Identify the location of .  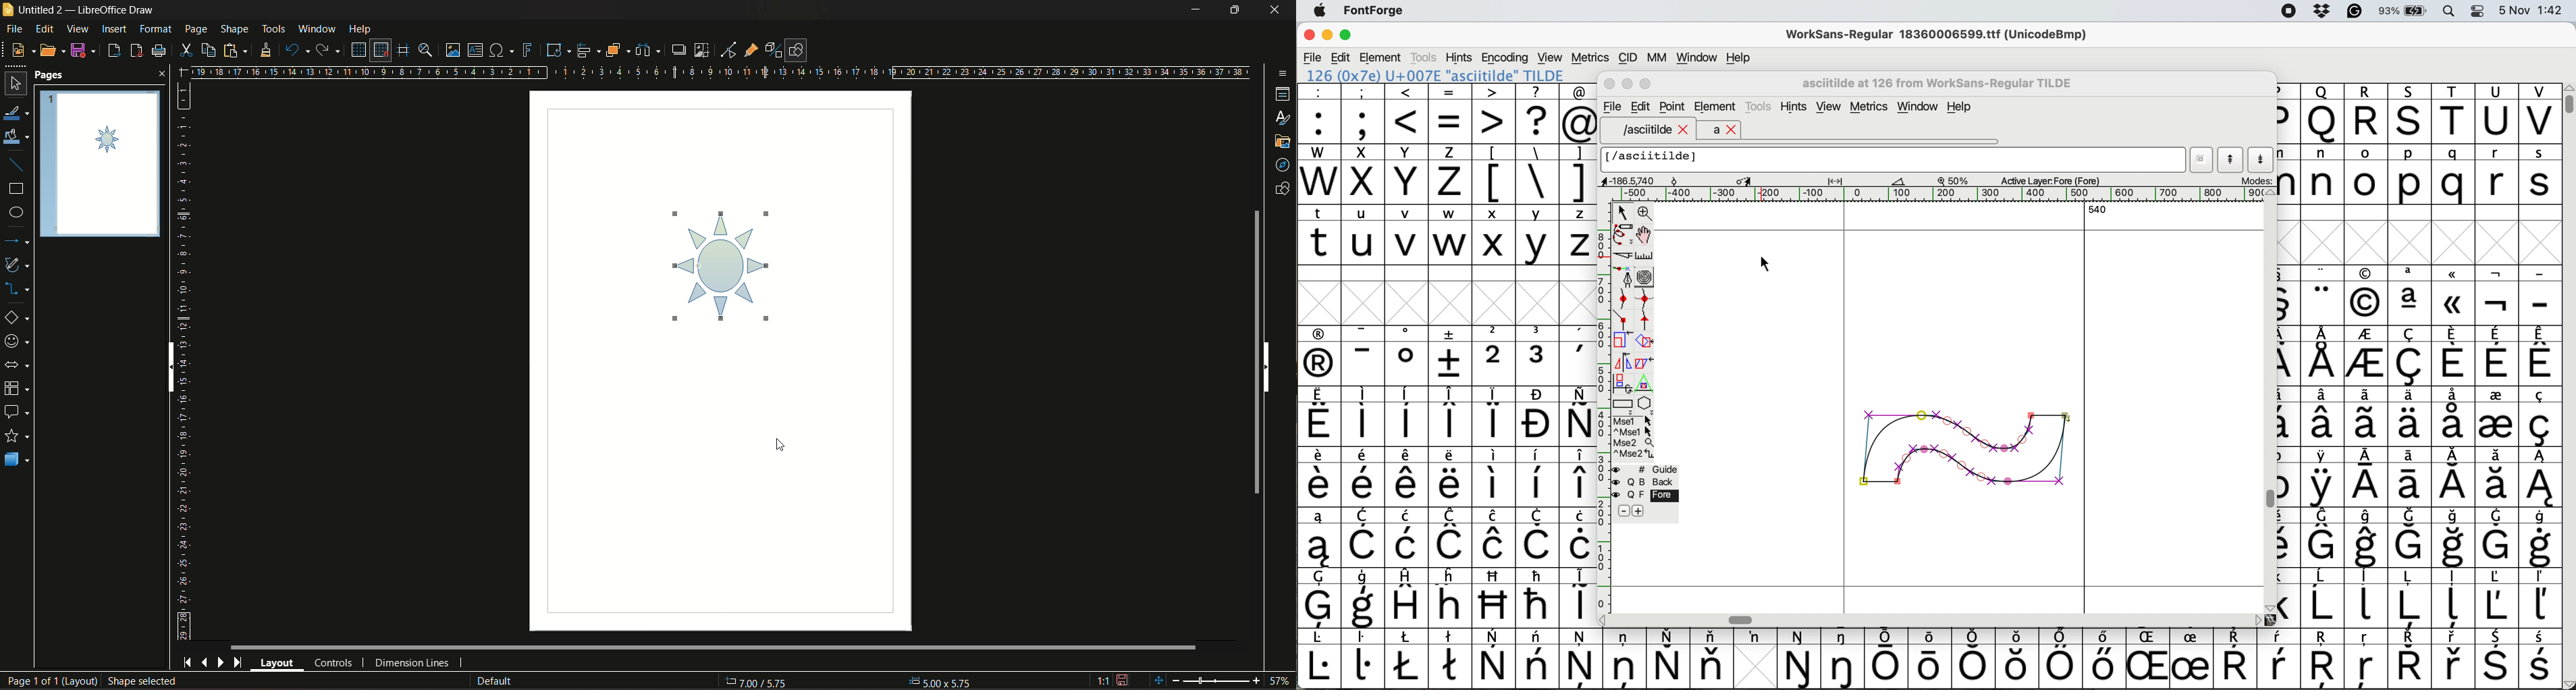
(2365, 296).